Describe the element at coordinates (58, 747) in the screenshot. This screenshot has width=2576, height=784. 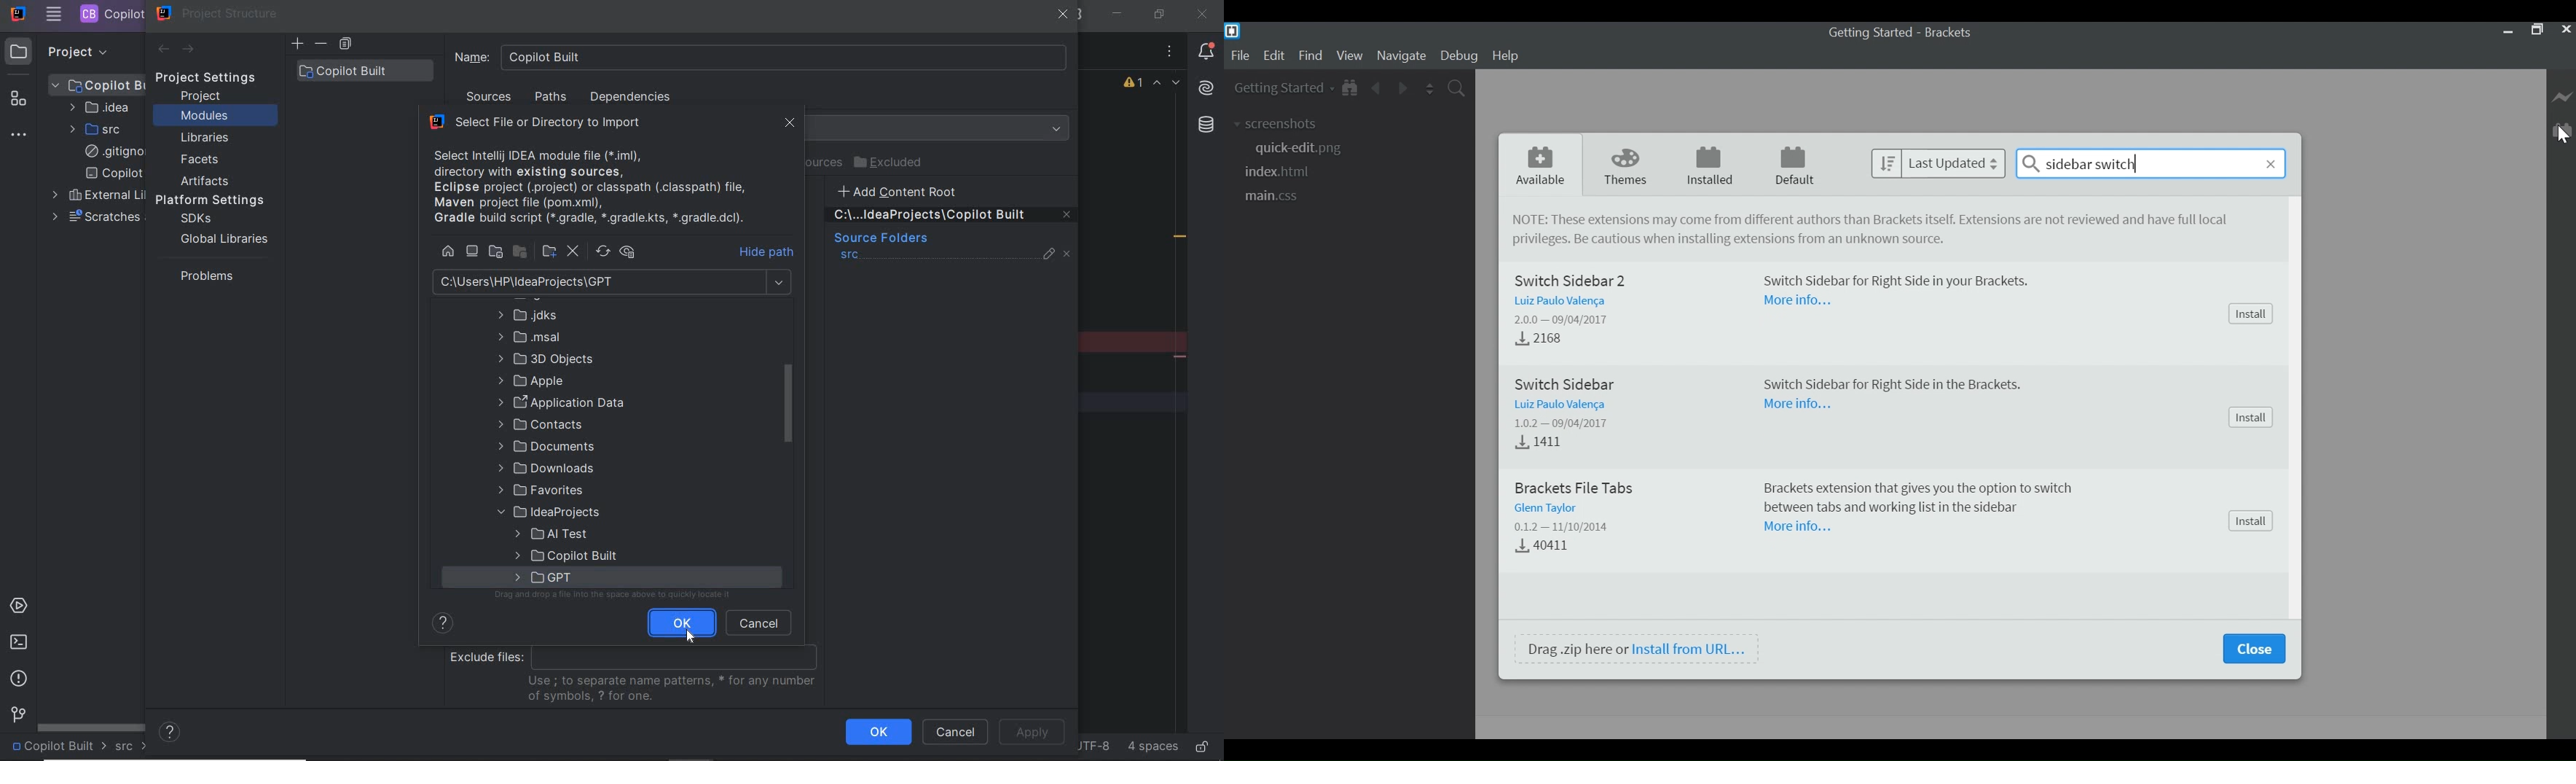
I see `project name` at that location.